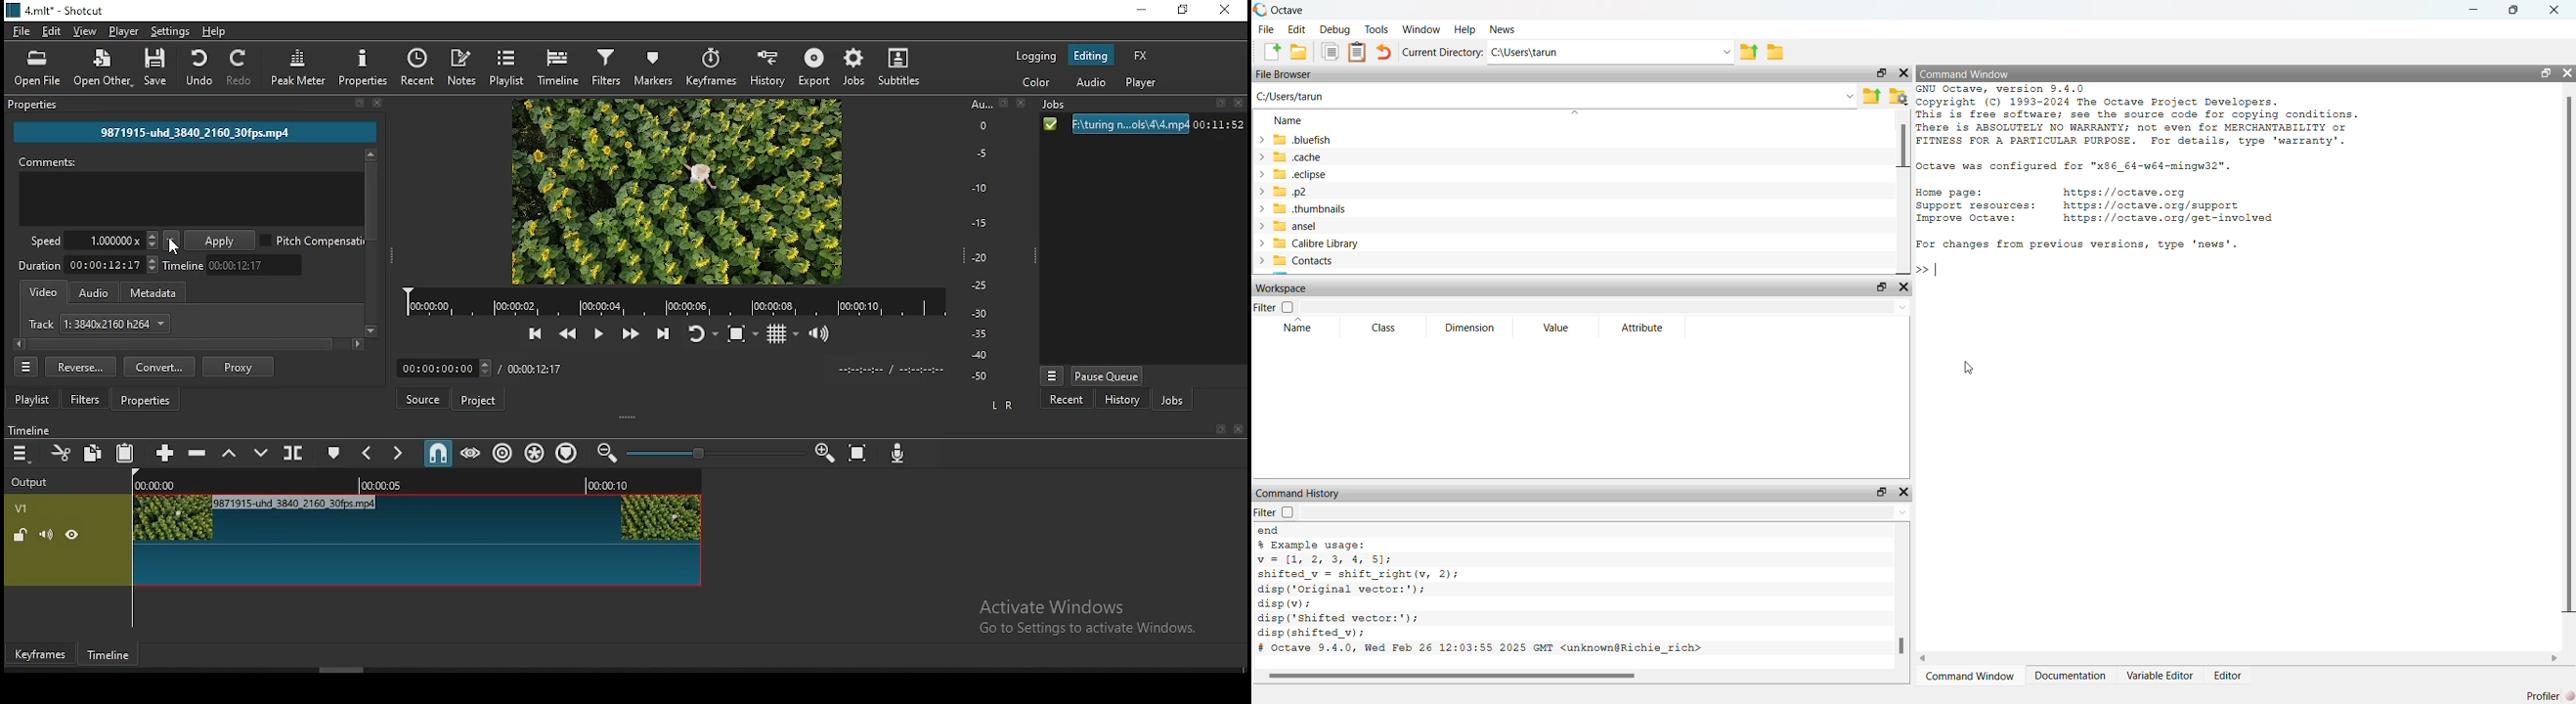 The height and width of the screenshot is (728, 2576). I want to click on close, so click(2560, 10).